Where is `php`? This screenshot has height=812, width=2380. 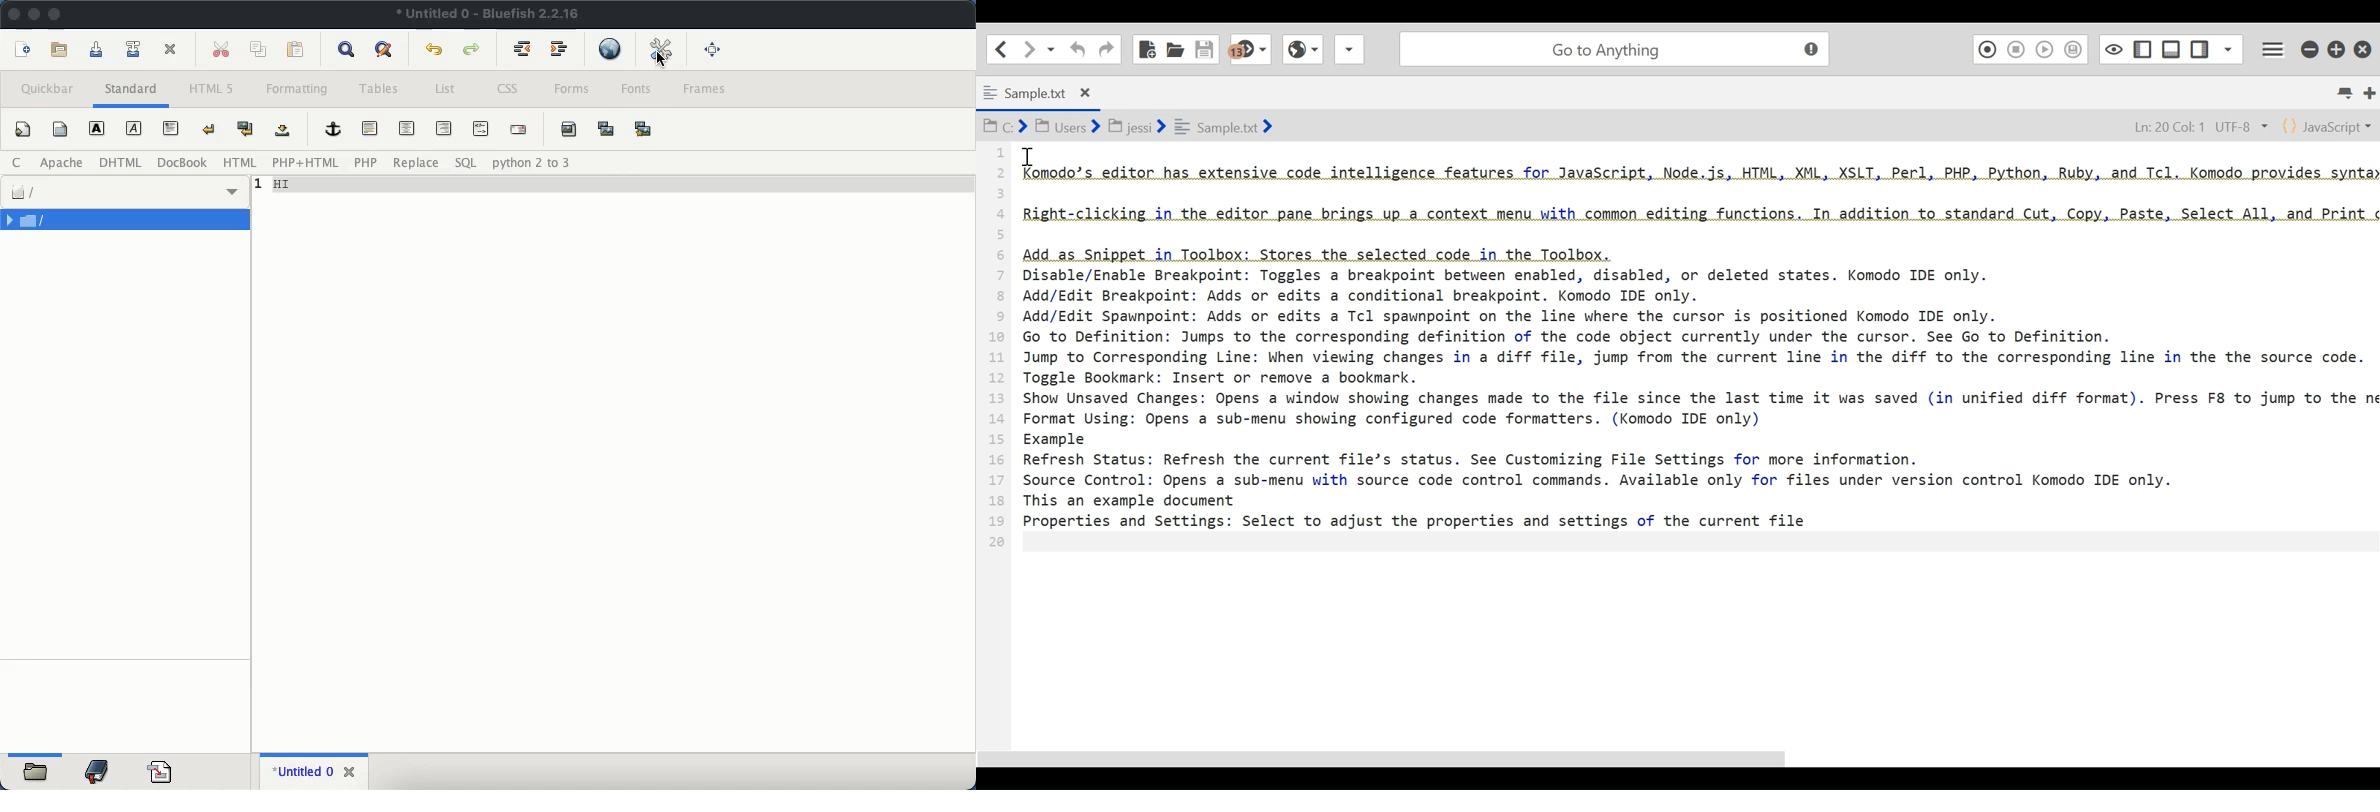
php is located at coordinates (366, 163).